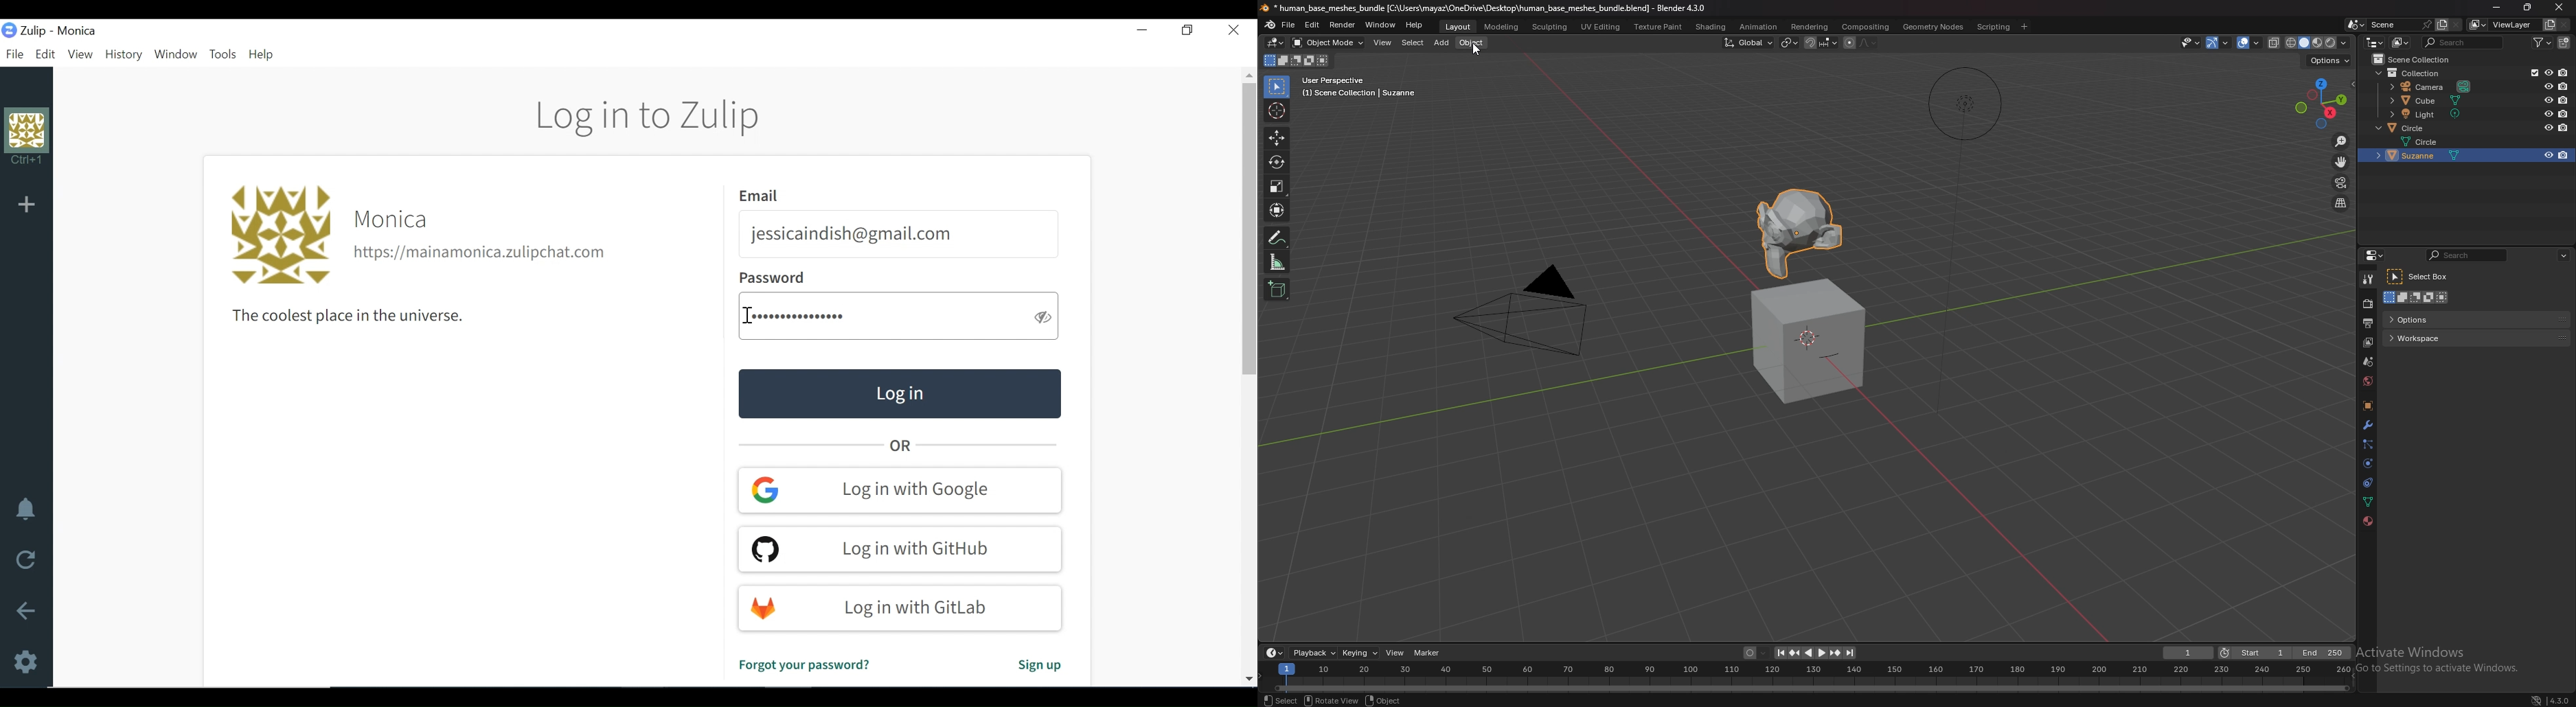  I want to click on Text Cursor, so click(751, 315).